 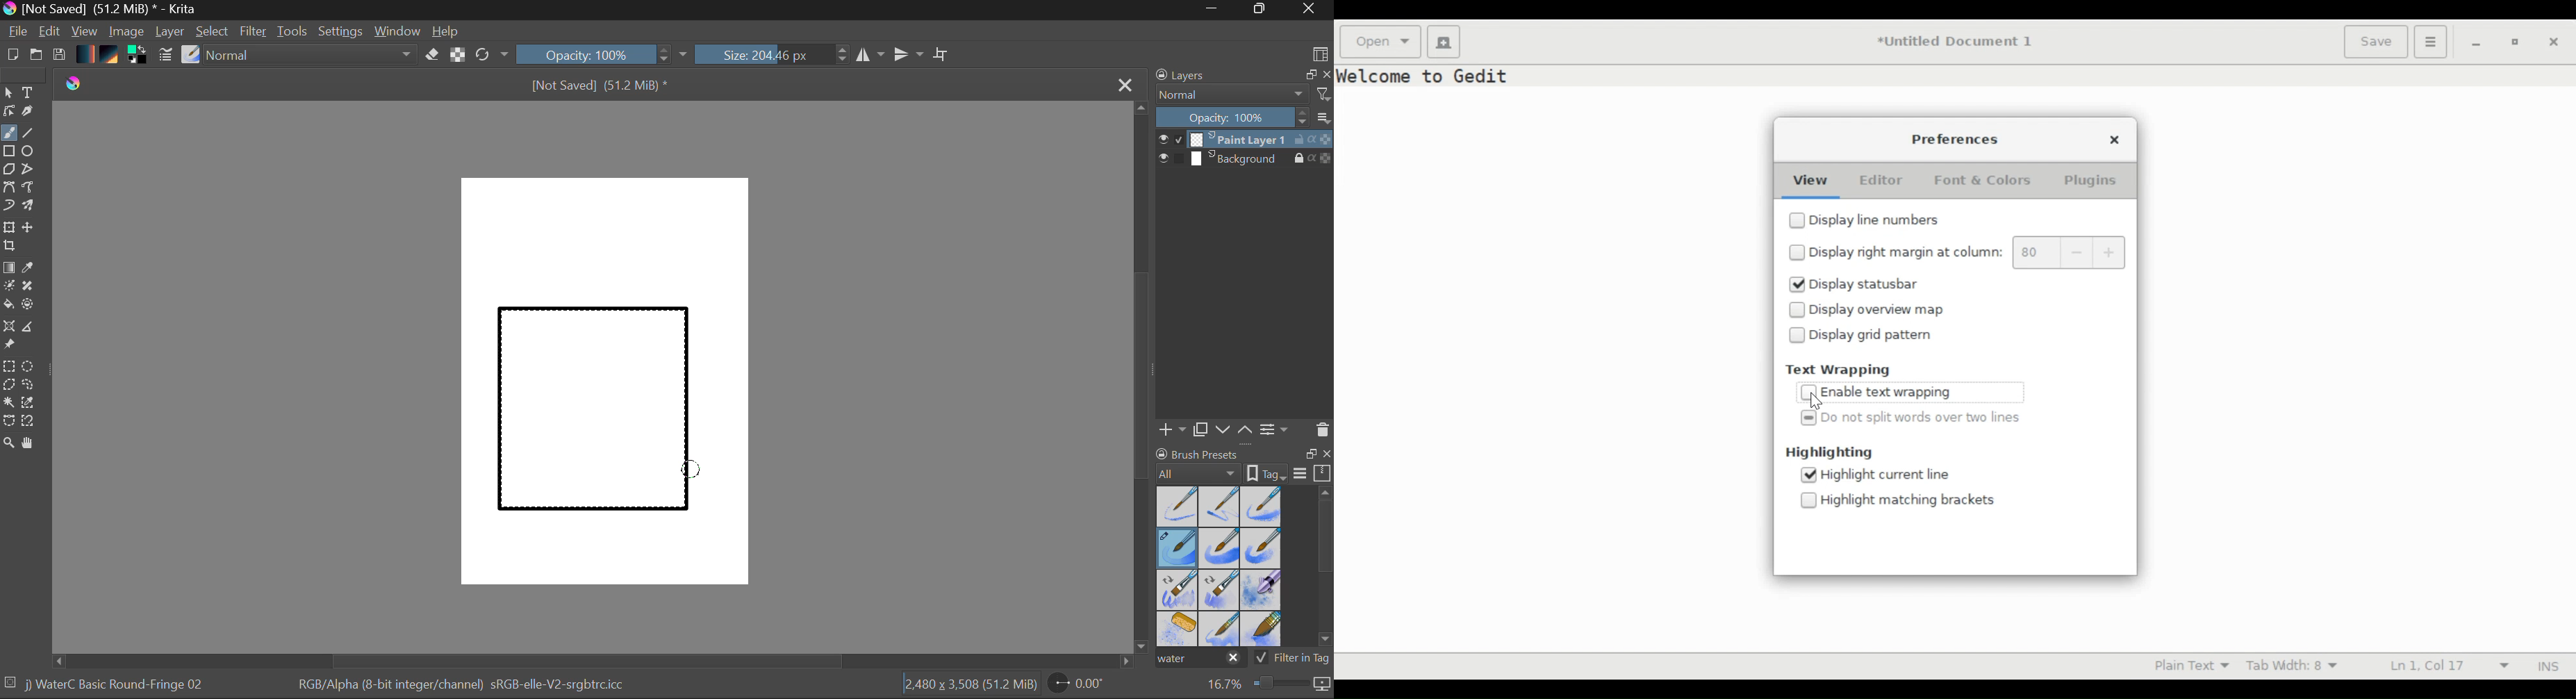 What do you see at coordinates (870, 55) in the screenshot?
I see `Vertical Mirror Flip` at bounding box center [870, 55].